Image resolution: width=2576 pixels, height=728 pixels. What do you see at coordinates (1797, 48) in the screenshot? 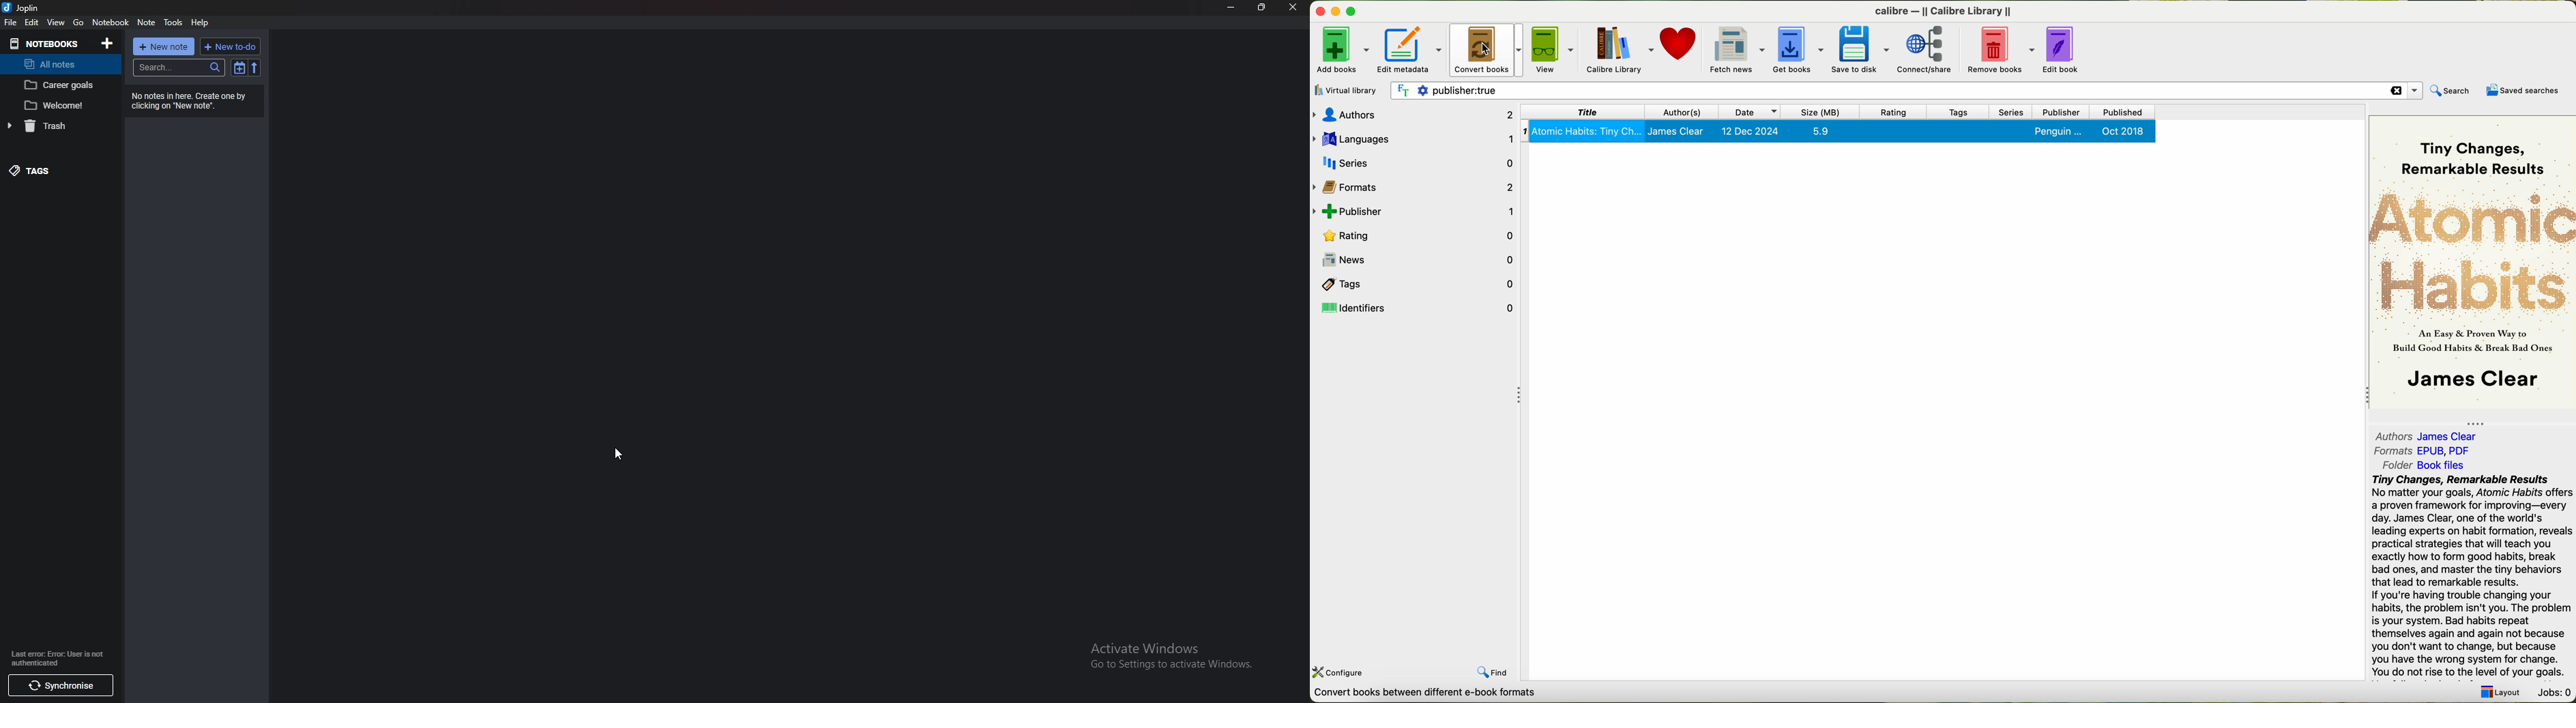
I see `get books` at bounding box center [1797, 48].